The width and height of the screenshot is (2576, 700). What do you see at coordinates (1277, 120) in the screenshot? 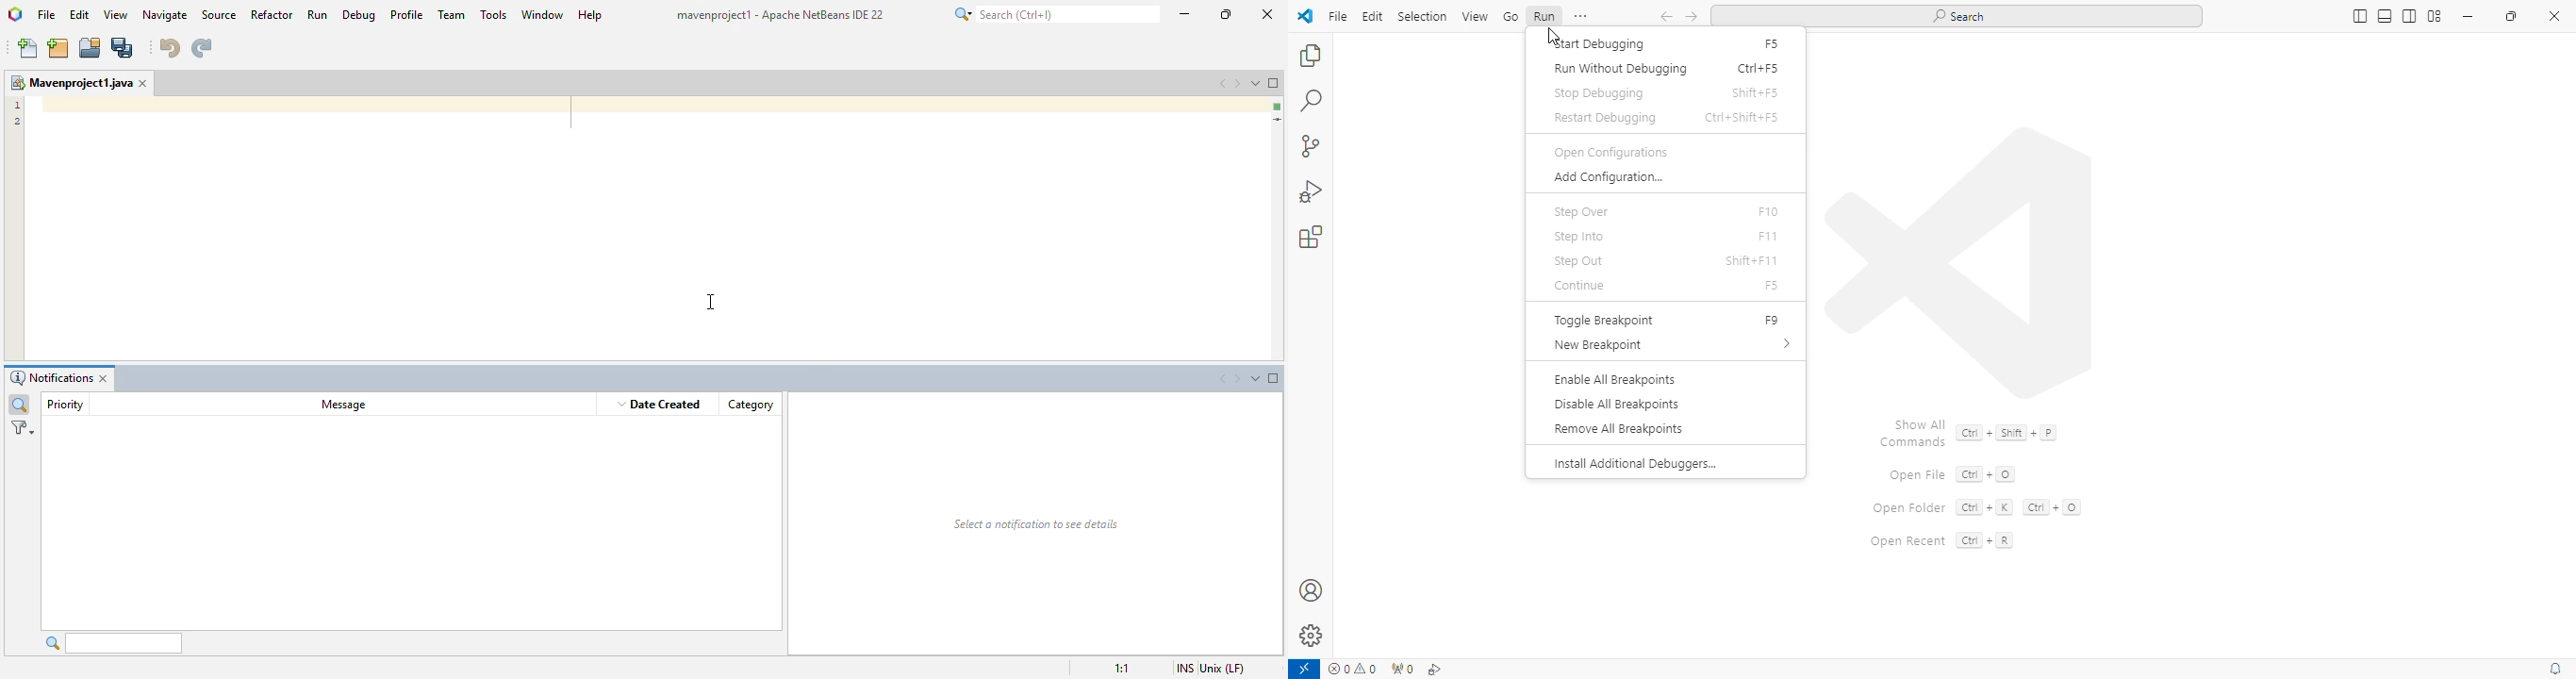
I see `current line` at bounding box center [1277, 120].